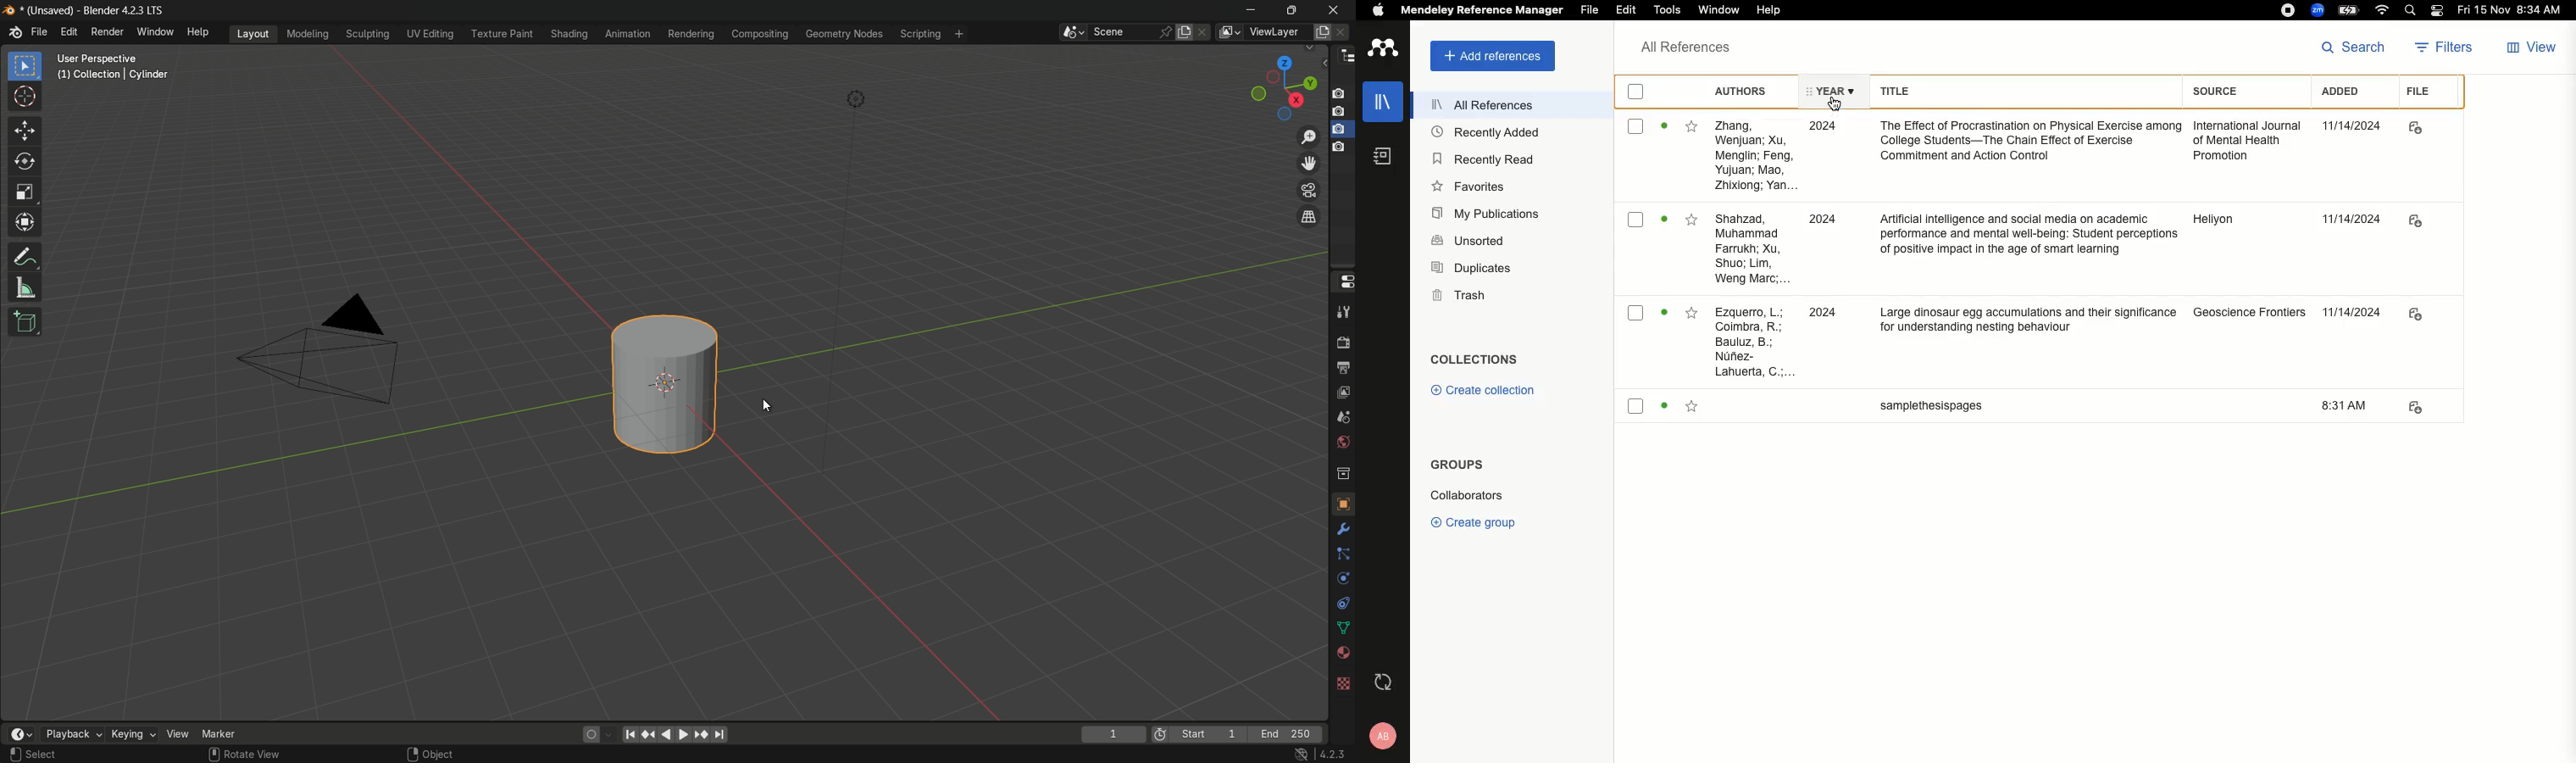 The width and height of the screenshot is (2576, 784). Describe the element at coordinates (1071, 32) in the screenshot. I see `browse scenes` at that location.